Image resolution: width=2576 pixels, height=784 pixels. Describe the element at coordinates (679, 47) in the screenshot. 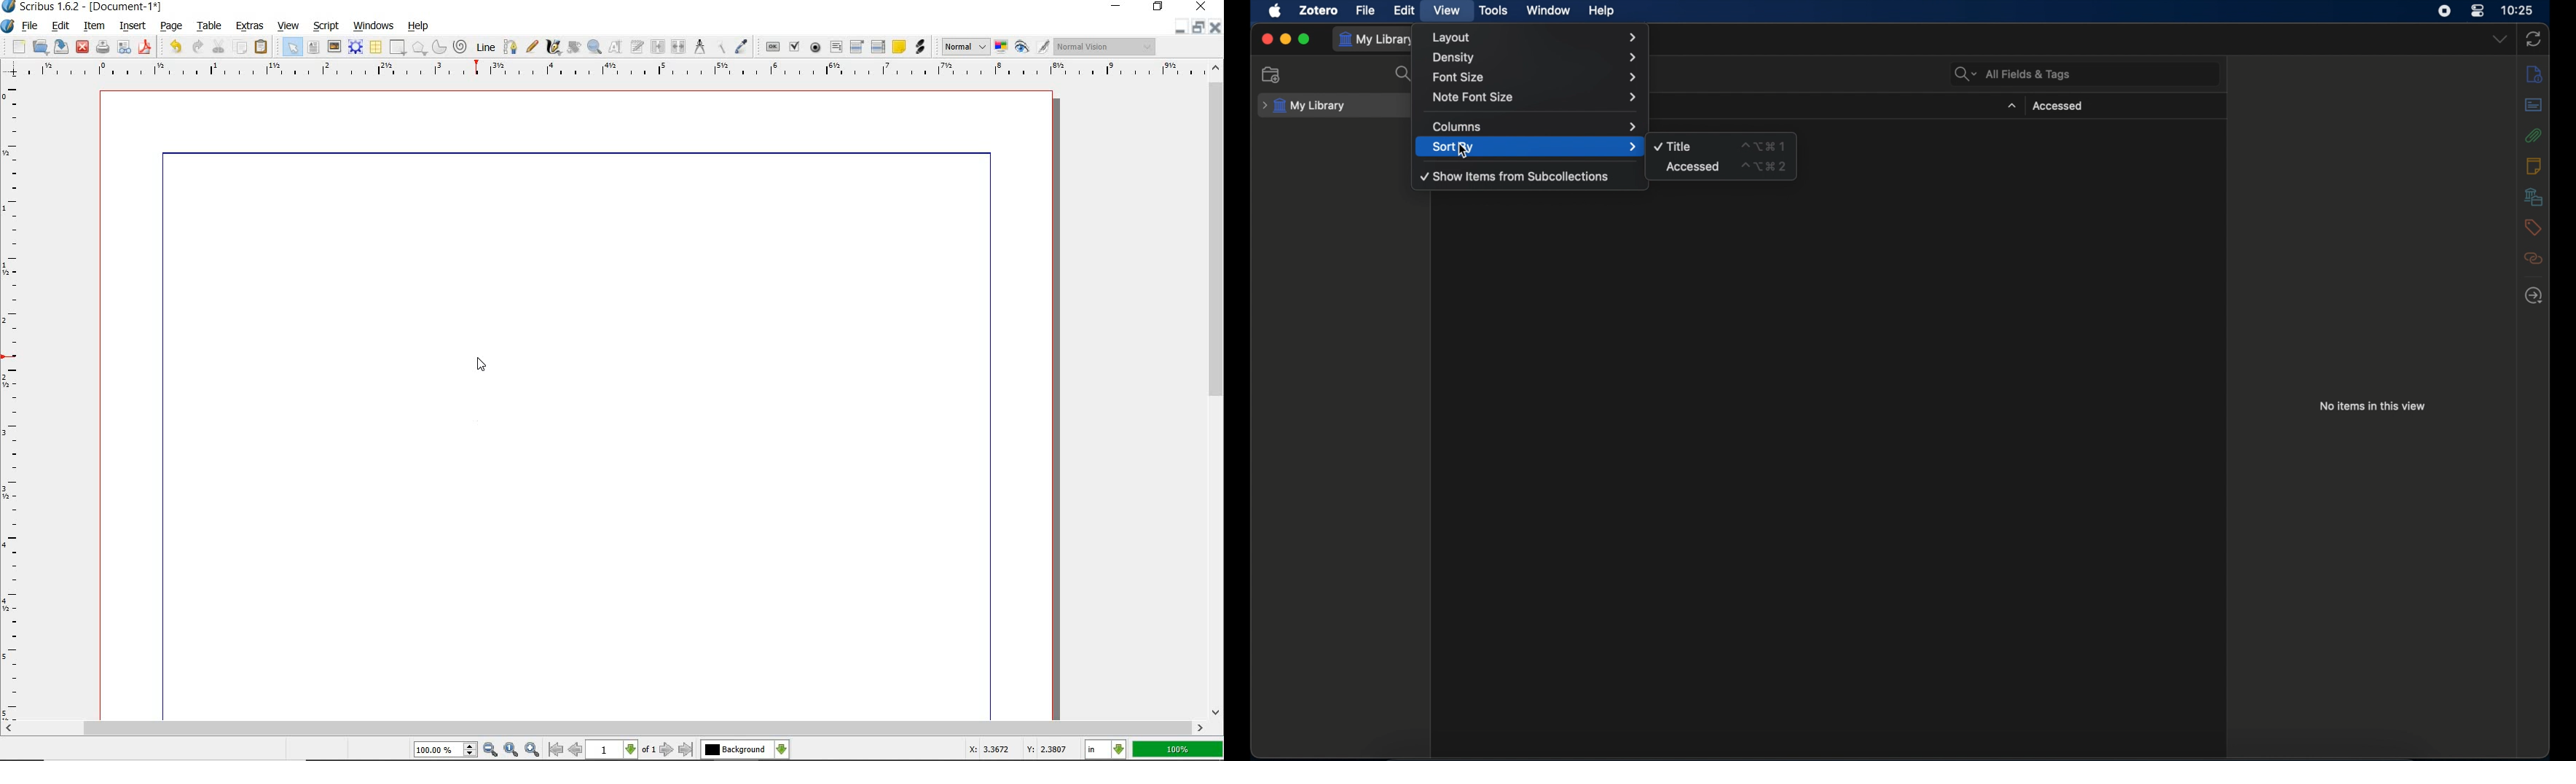

I see `unlink text frames` at that location.